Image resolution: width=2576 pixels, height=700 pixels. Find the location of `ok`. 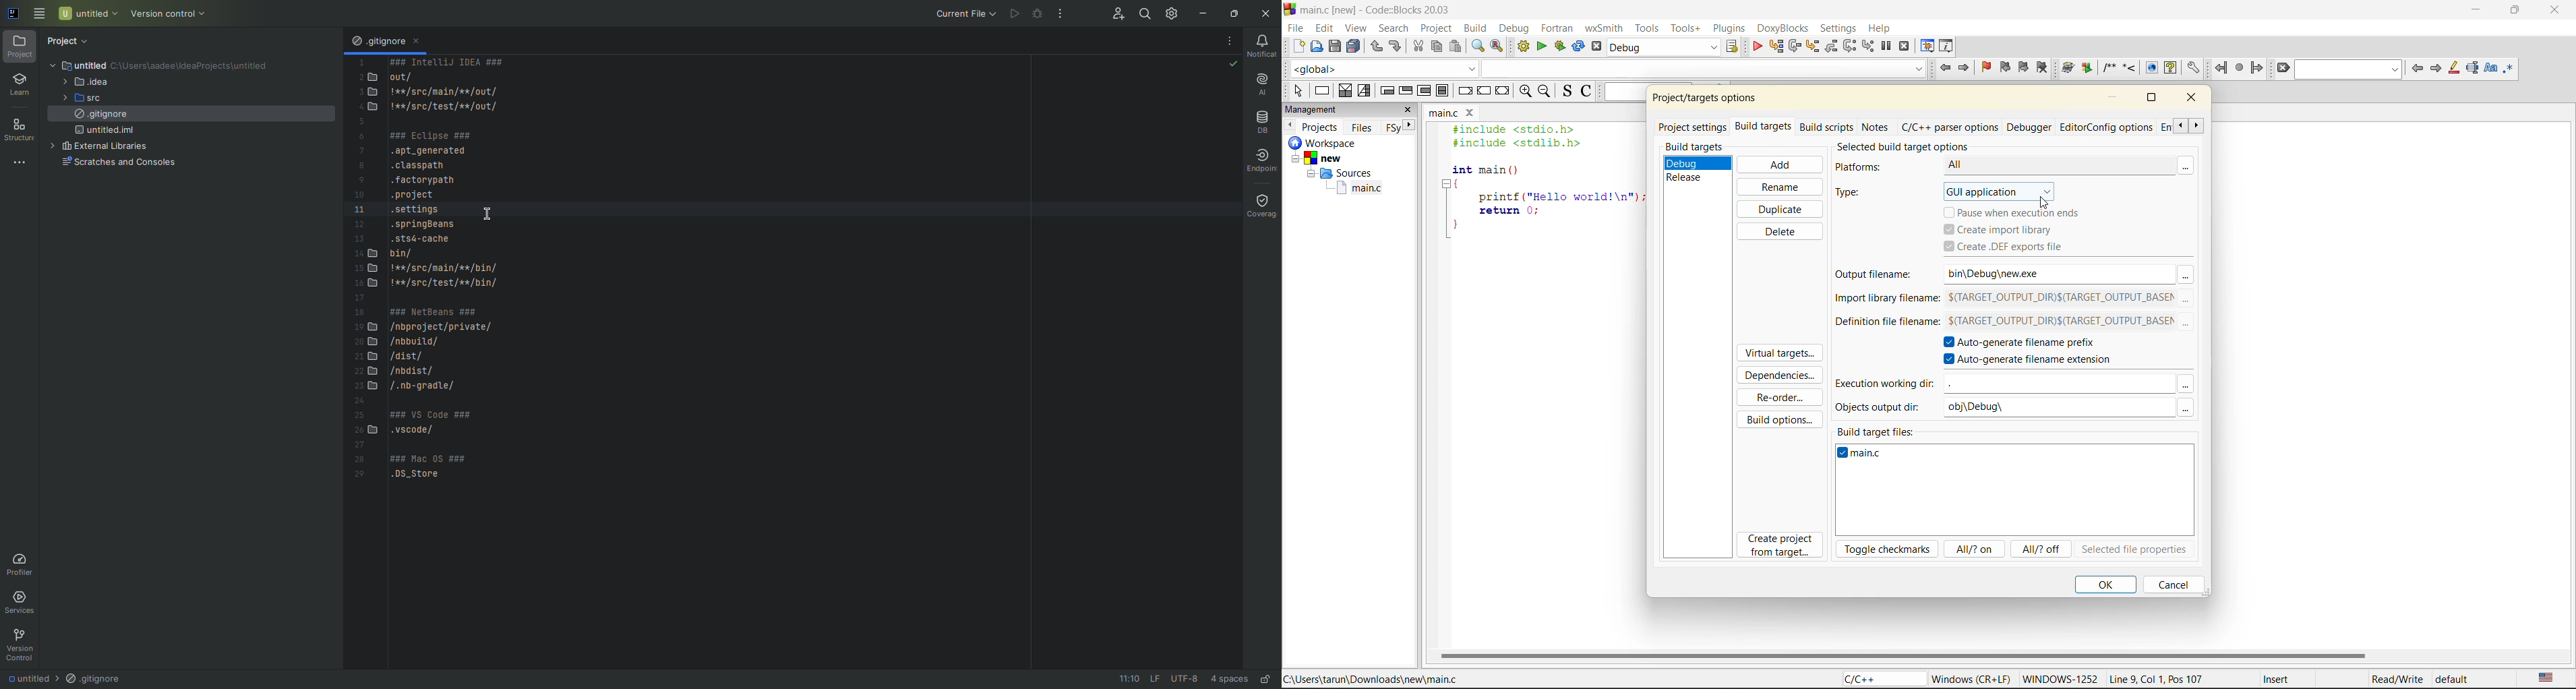

ok is located at coordinates (2105, 584).